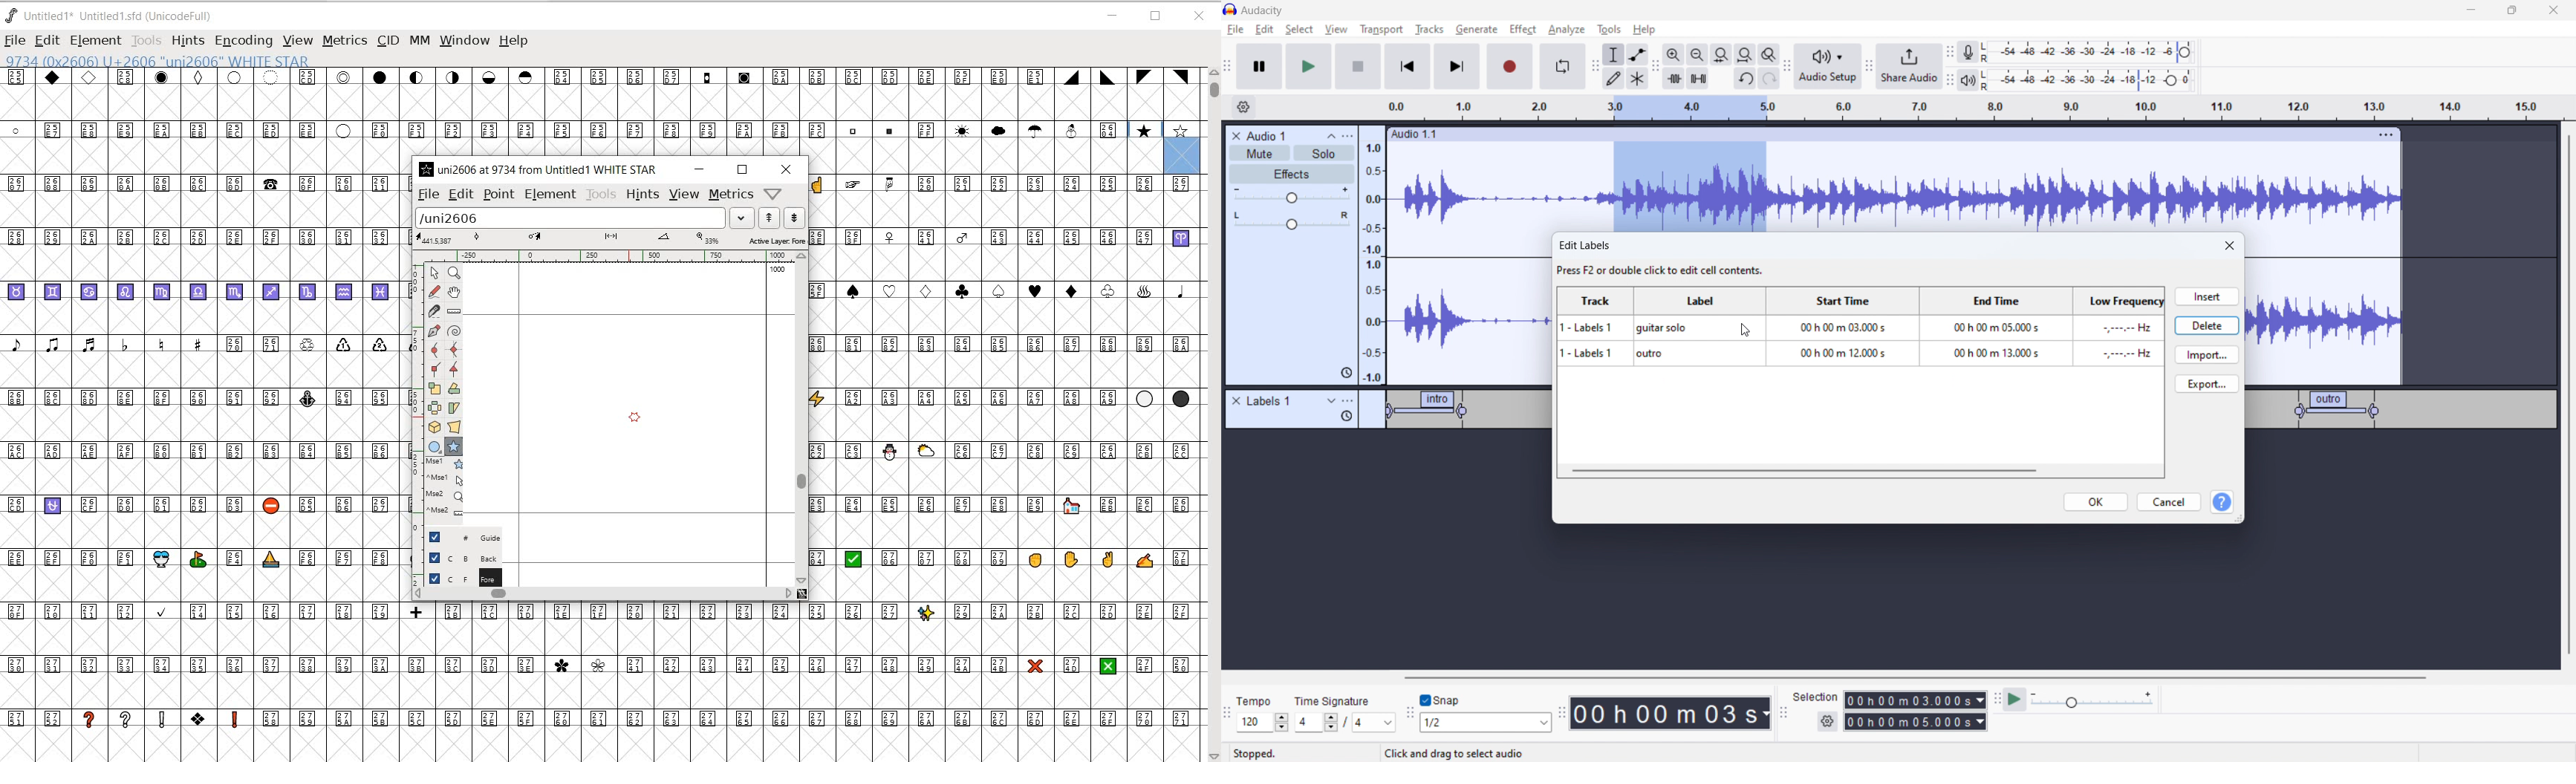  I want to click on Timeline, so click(2400, 476).